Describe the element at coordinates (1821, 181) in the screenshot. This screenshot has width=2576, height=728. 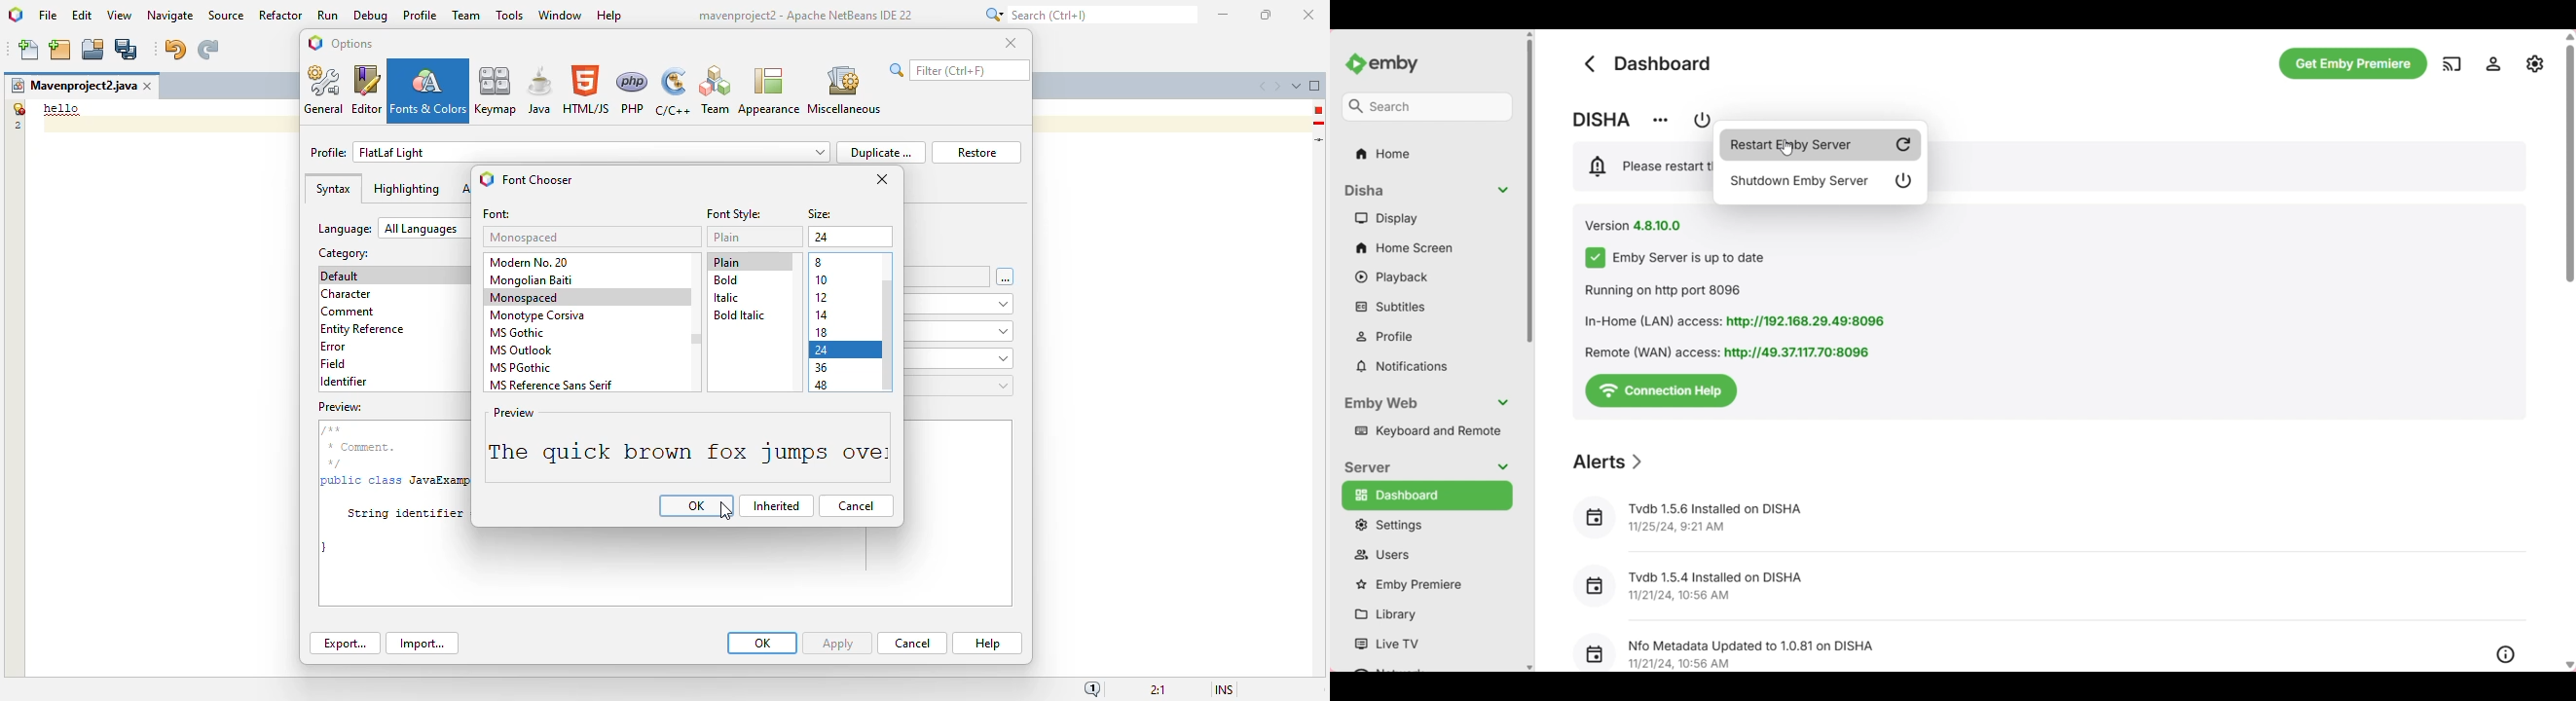
I see `Shutdown Emby server` at that location.